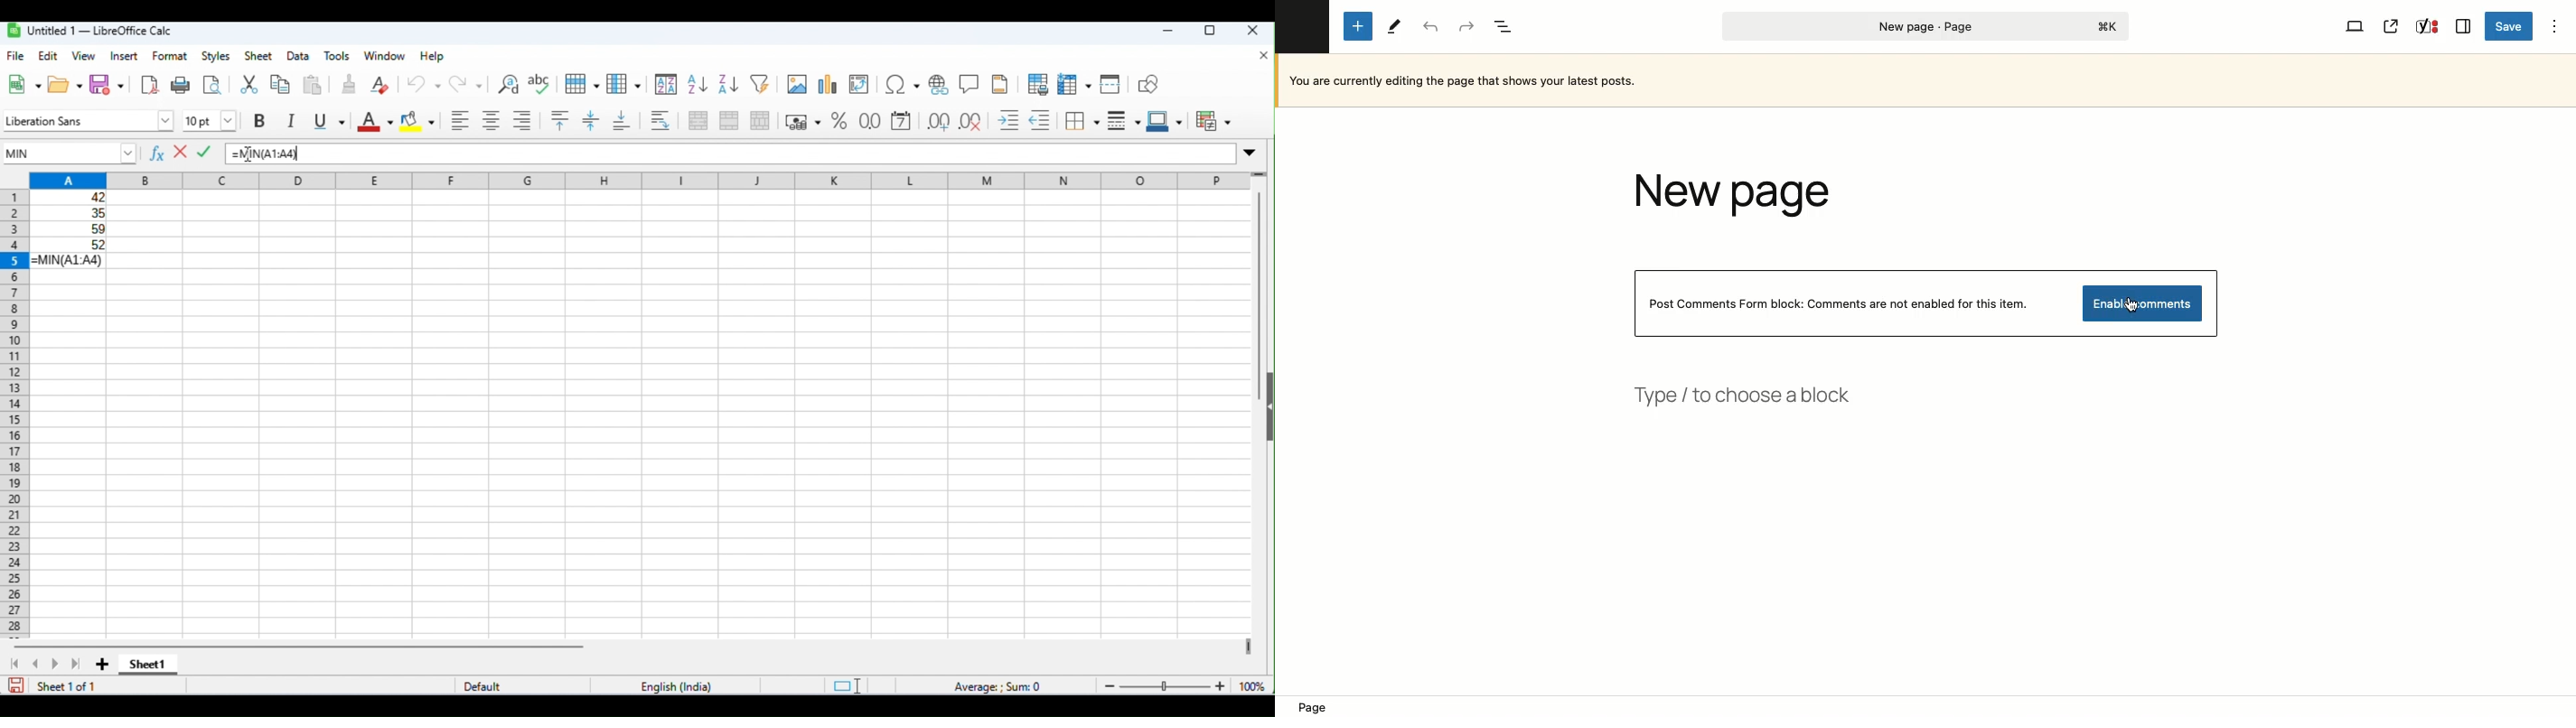  Describe the element at coordinates (72, 154) in the screenshot. I see `MIN function` at that location.